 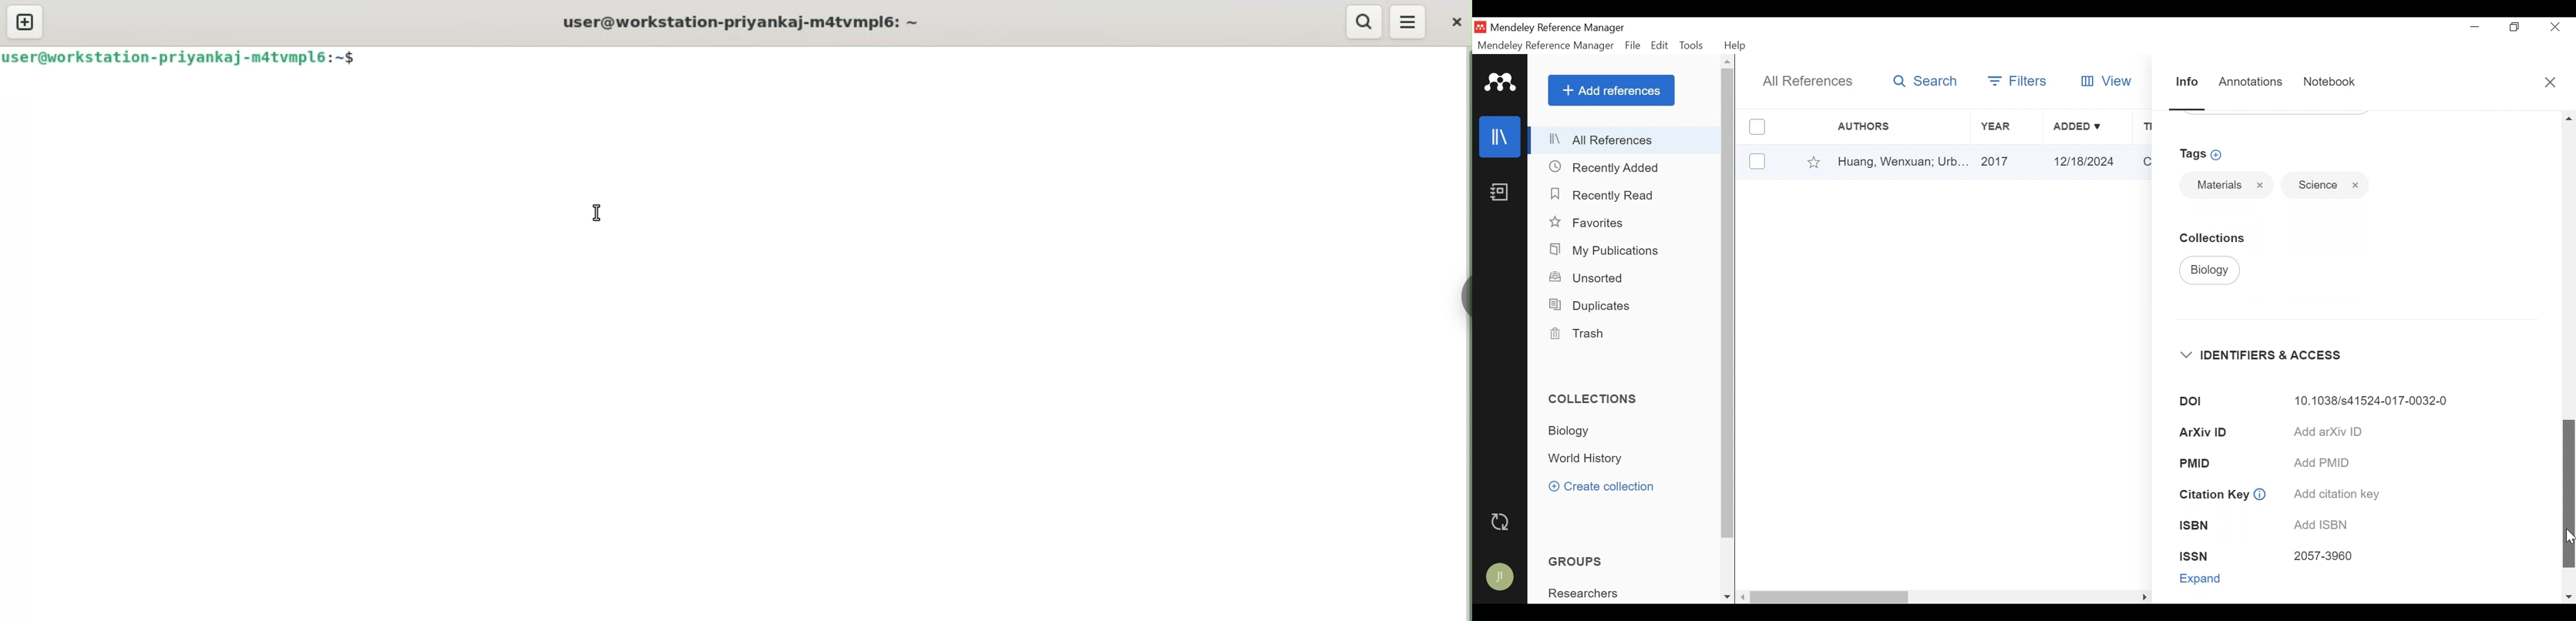 What do you see at coordinates (2088, 161) in the screenshot?
I see `12/18/2024` at bounding box center [2088, 161].